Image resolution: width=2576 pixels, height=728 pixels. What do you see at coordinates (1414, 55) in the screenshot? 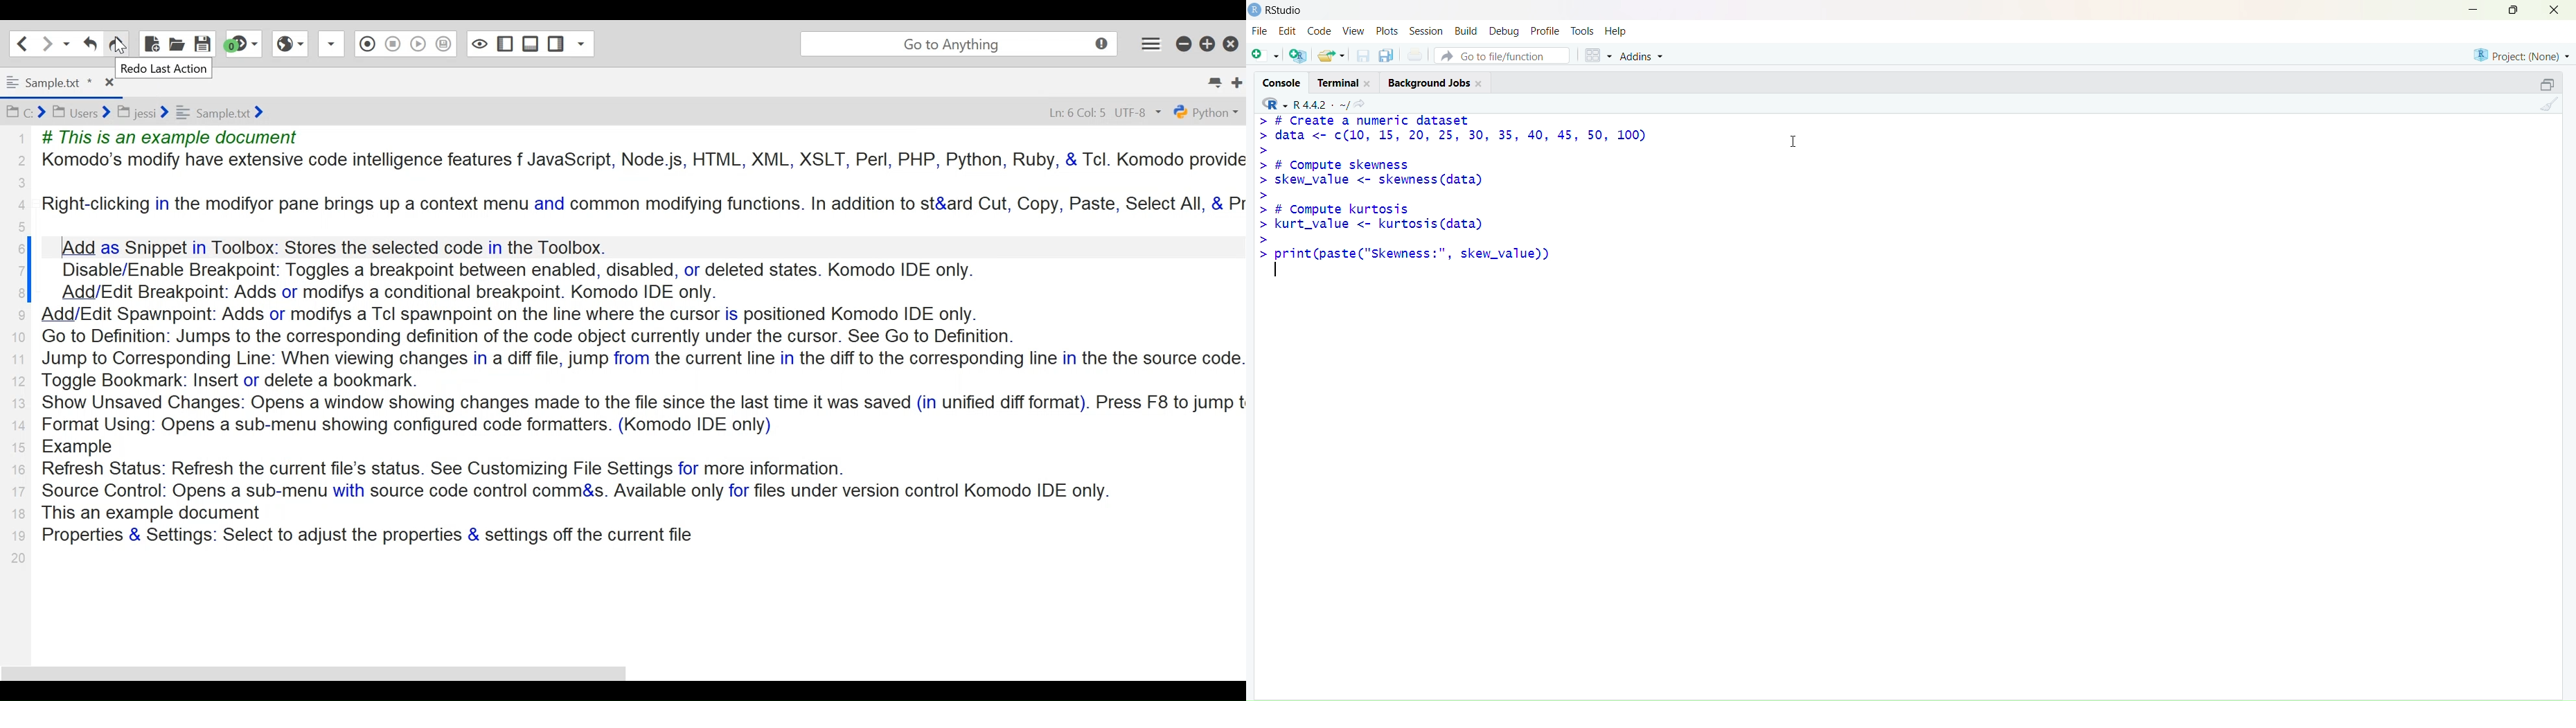
I see `Print the current file` at bounding box center [1414, 55].